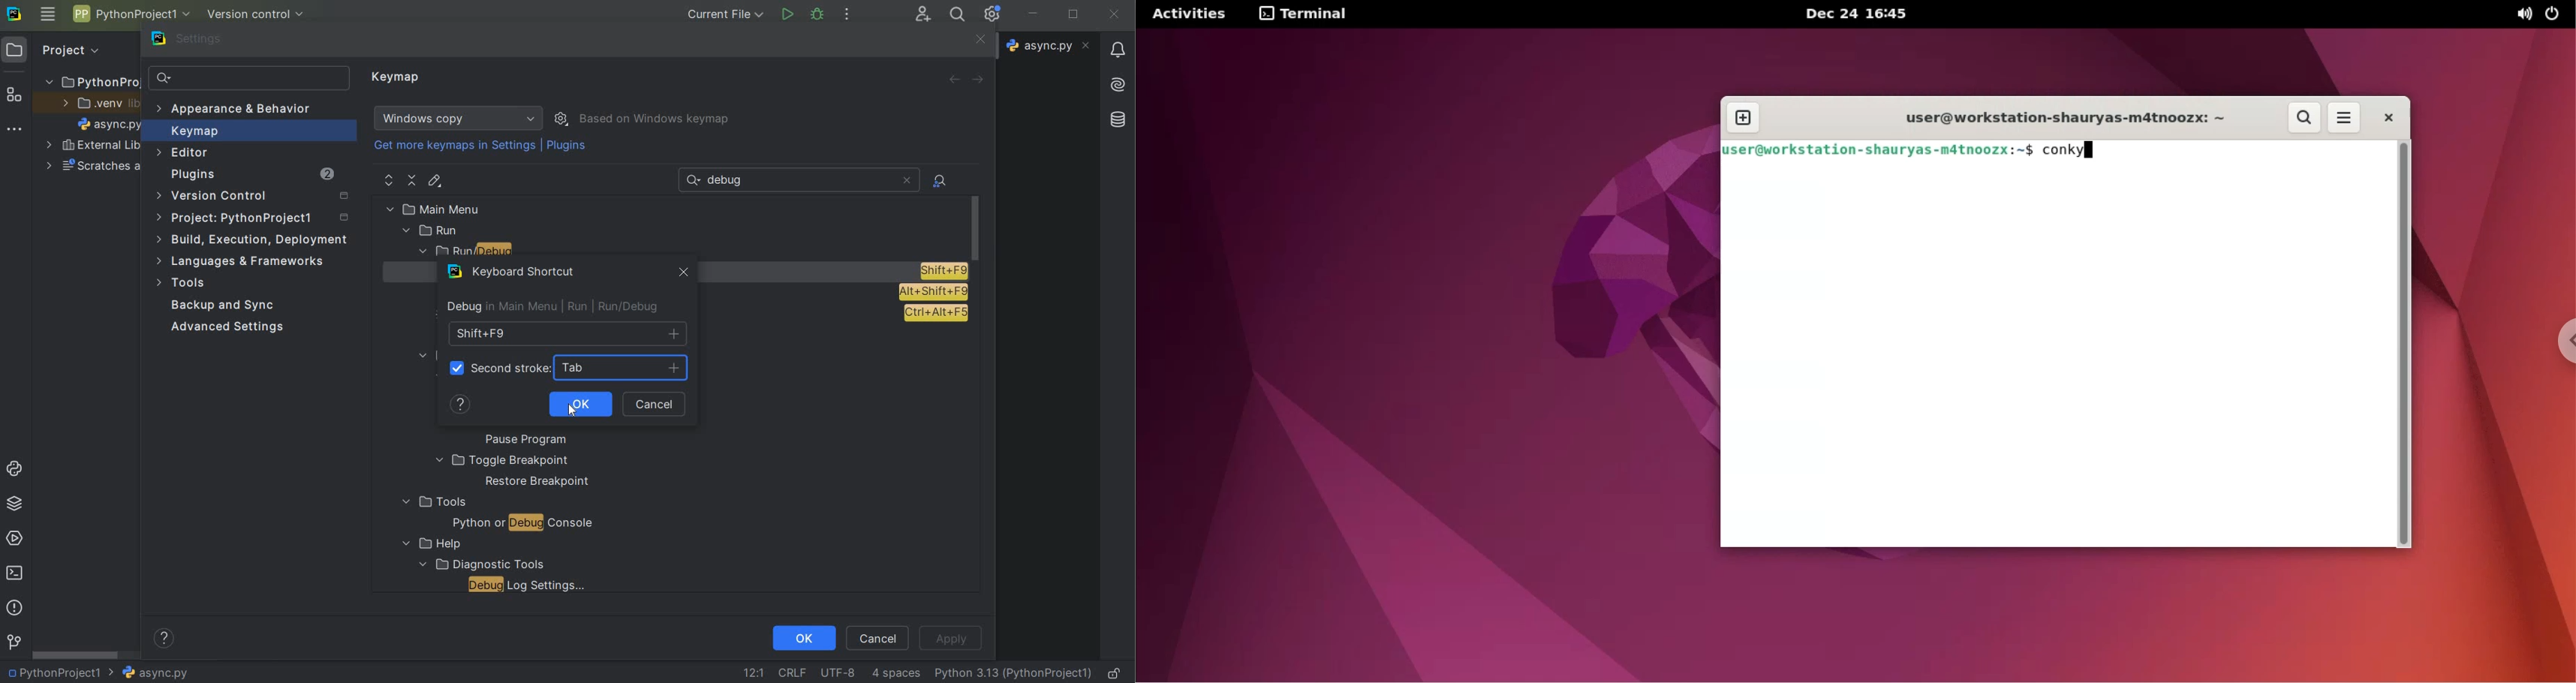 This screenshot has width=2576, height=700. I want to click on external libraries, so click(93, 147).